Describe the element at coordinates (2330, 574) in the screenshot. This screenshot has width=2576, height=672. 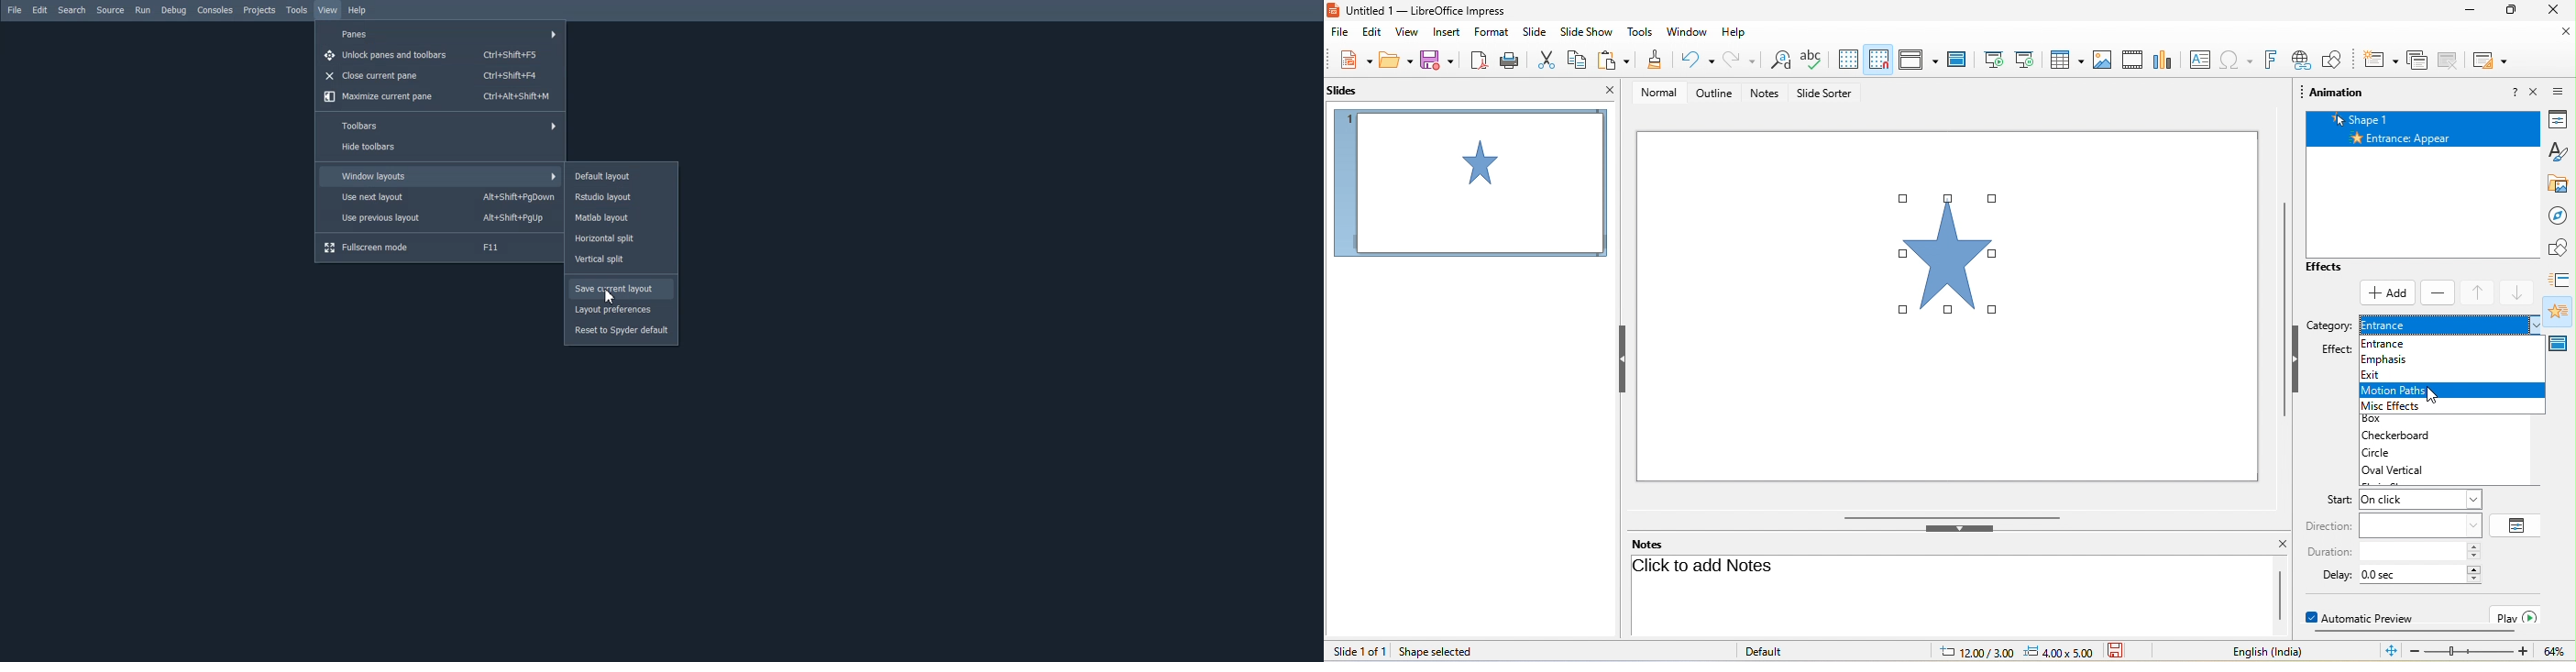
I see `delay` at that location.